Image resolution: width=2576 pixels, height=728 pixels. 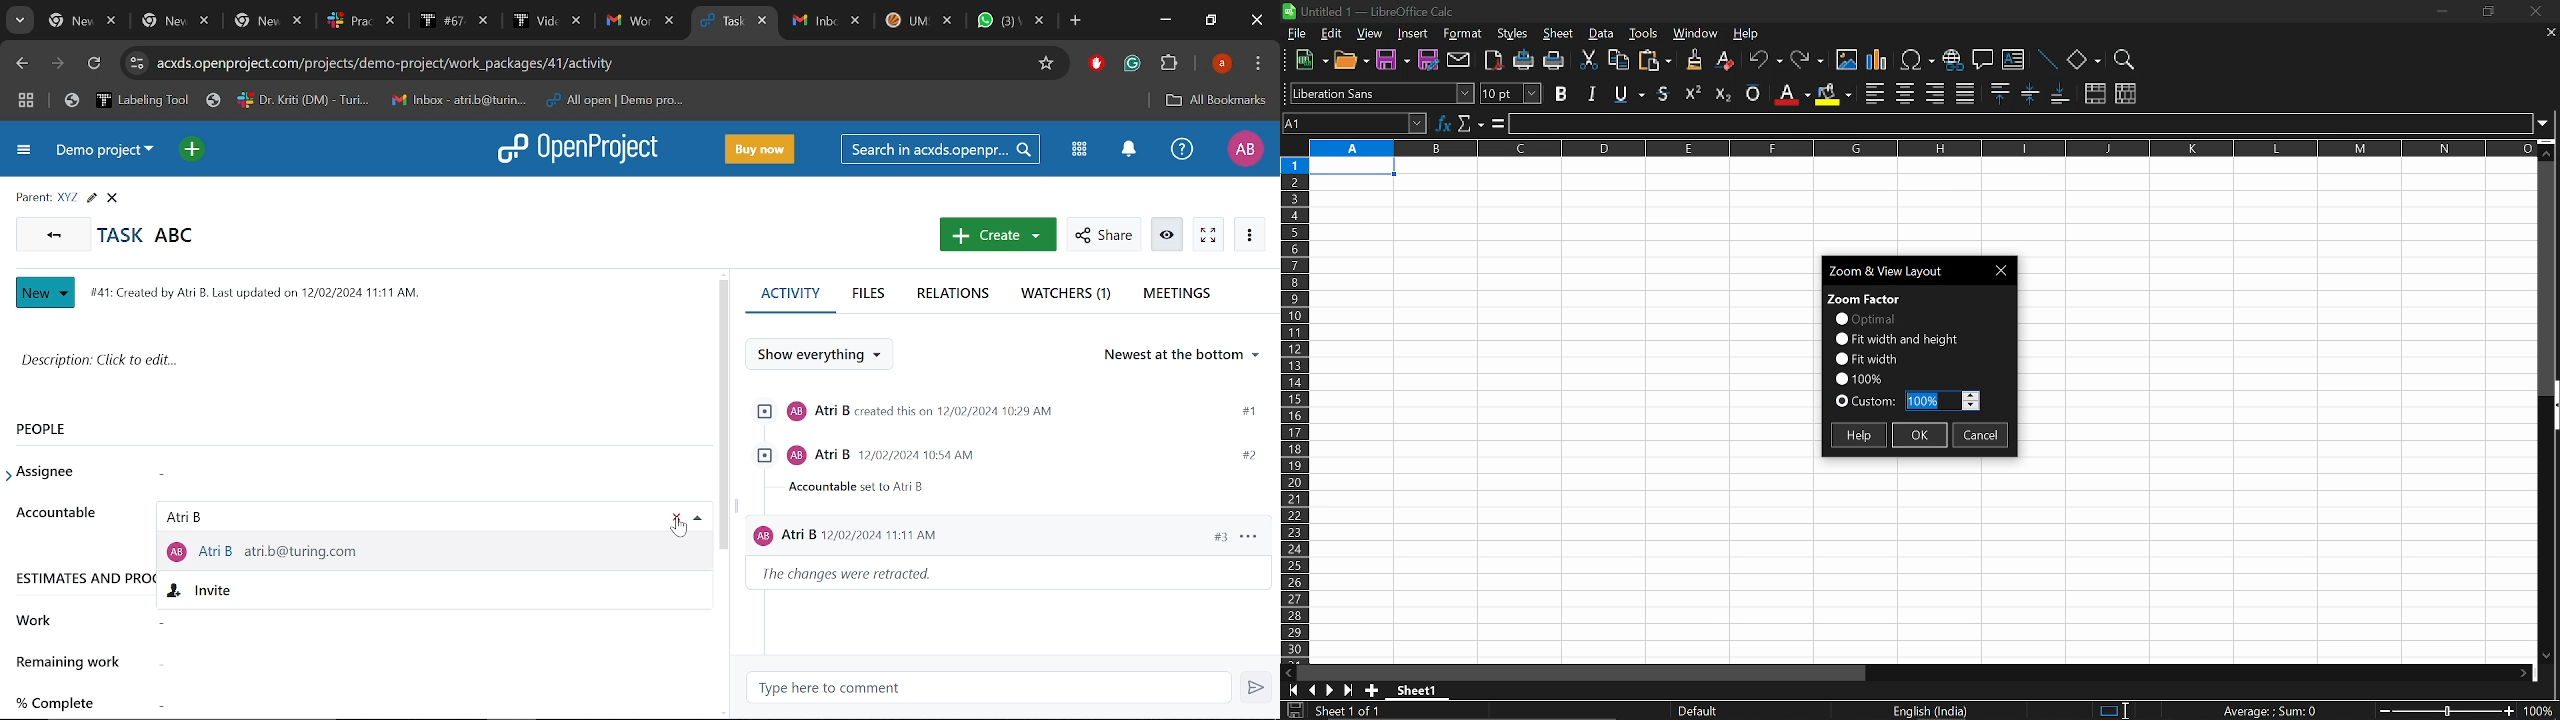 What do you see at coordinates (1866, 403) in the screenshot?
I see `custom` at bounding box center [1866, 403].